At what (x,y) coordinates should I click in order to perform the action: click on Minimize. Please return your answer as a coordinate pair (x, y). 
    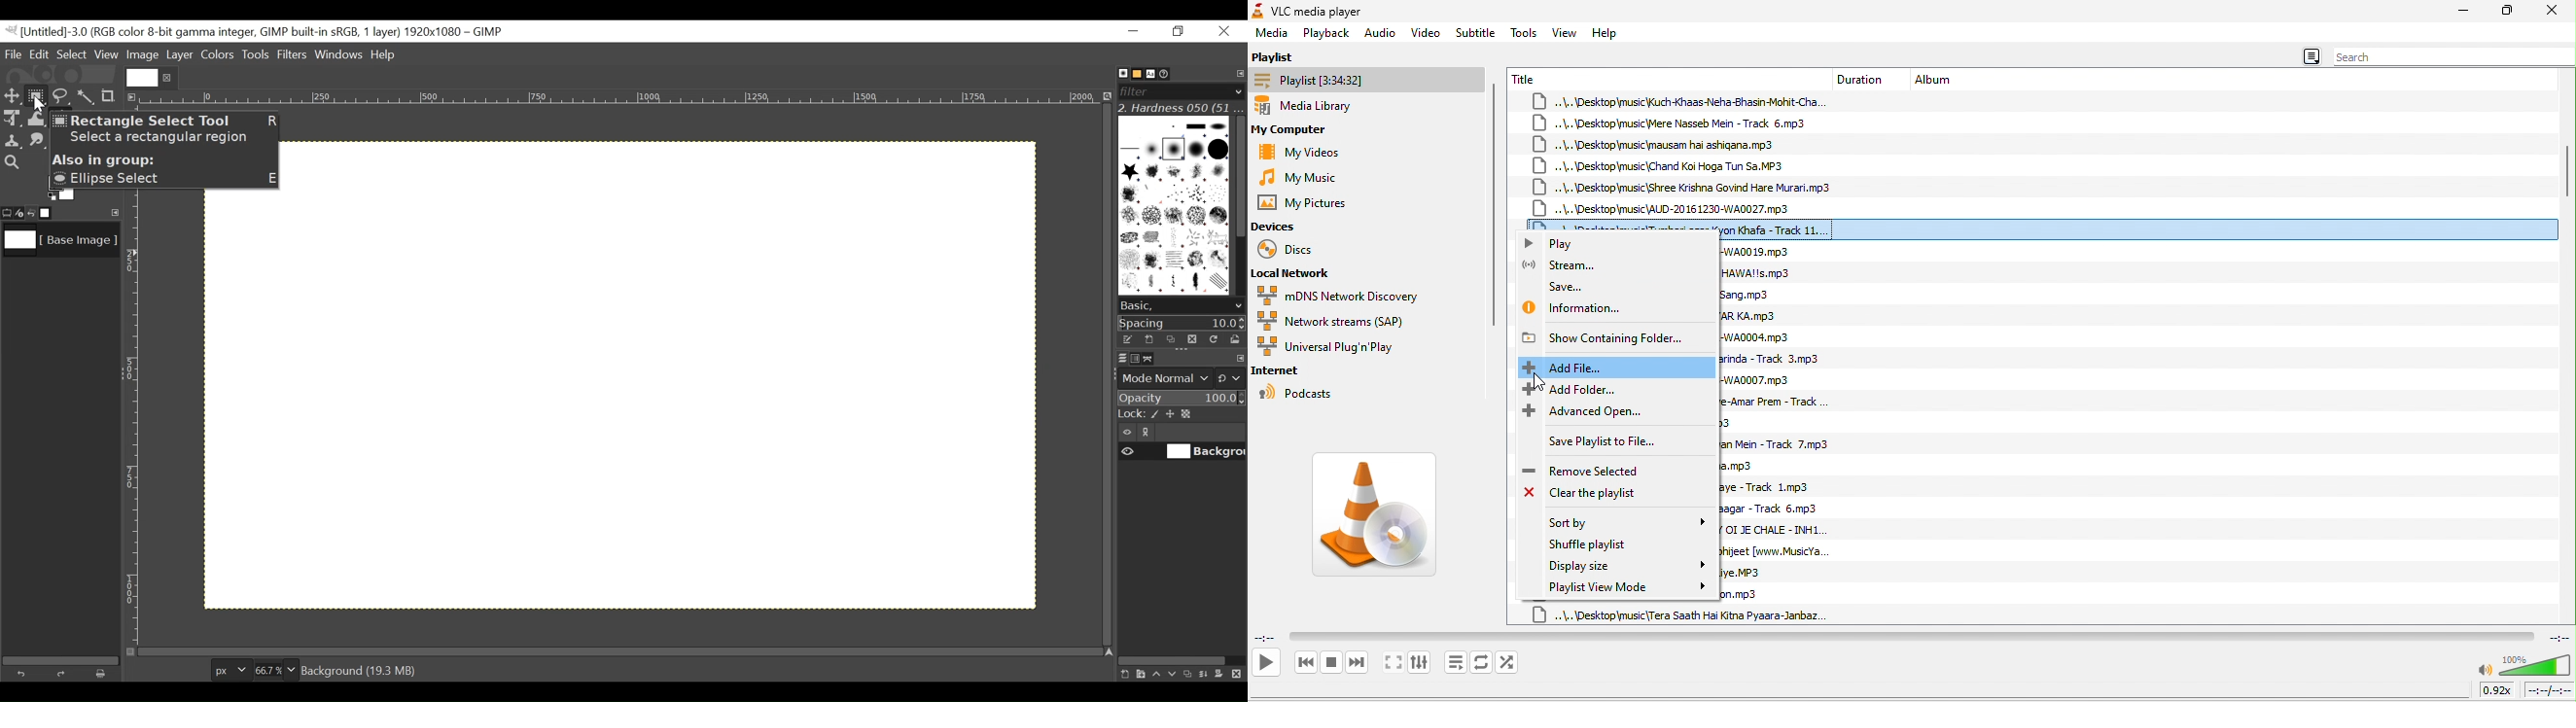
    Looking at the image, I should click on (1134, 31).